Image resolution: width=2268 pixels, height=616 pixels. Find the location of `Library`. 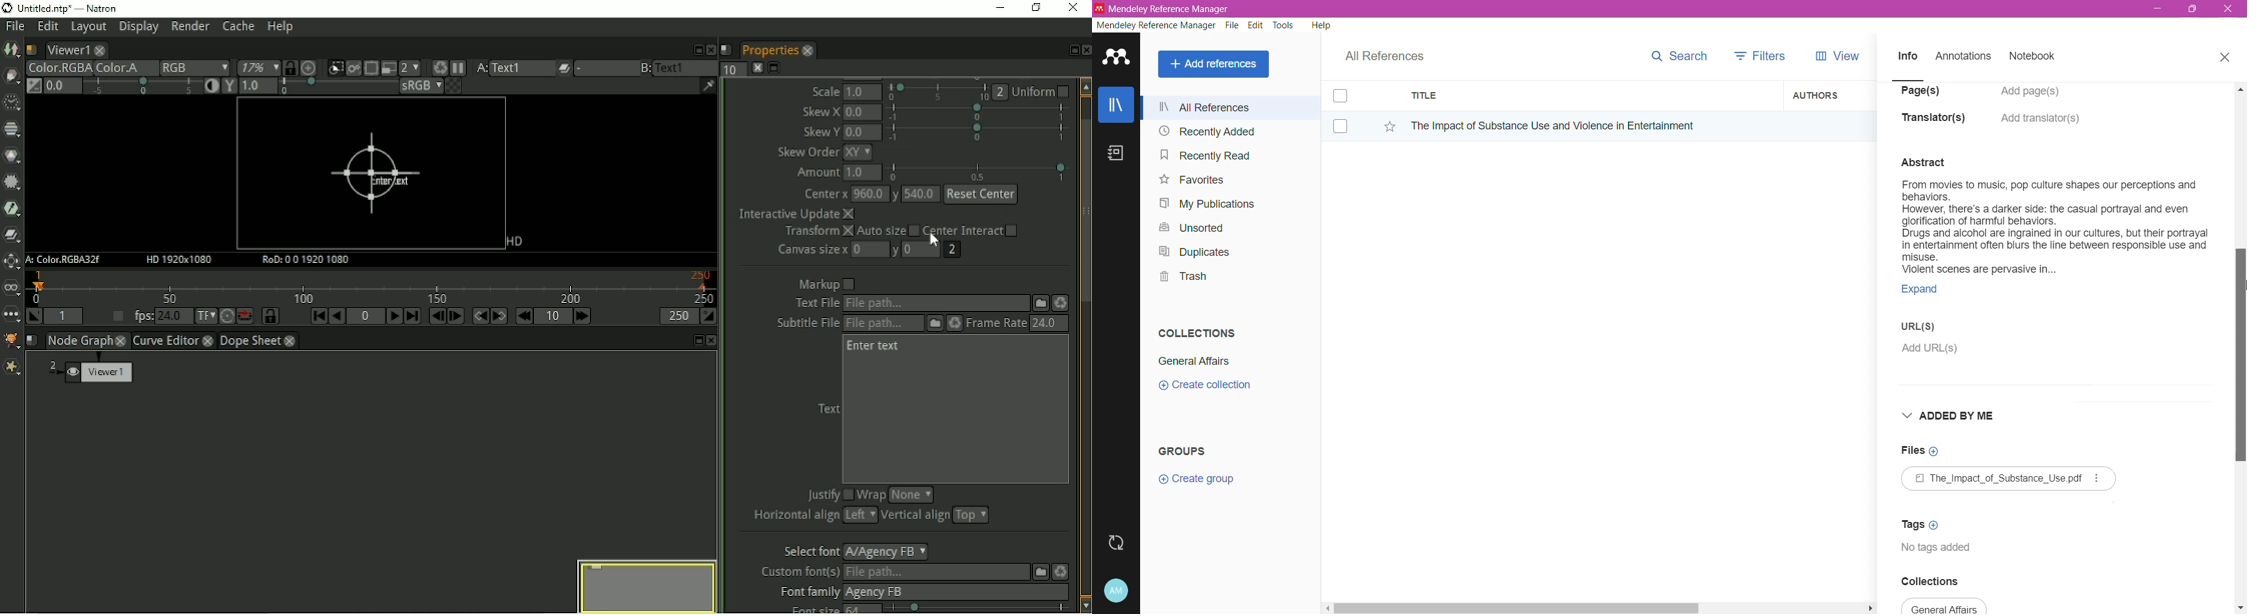

Library is located at coordinates (1116, 106).